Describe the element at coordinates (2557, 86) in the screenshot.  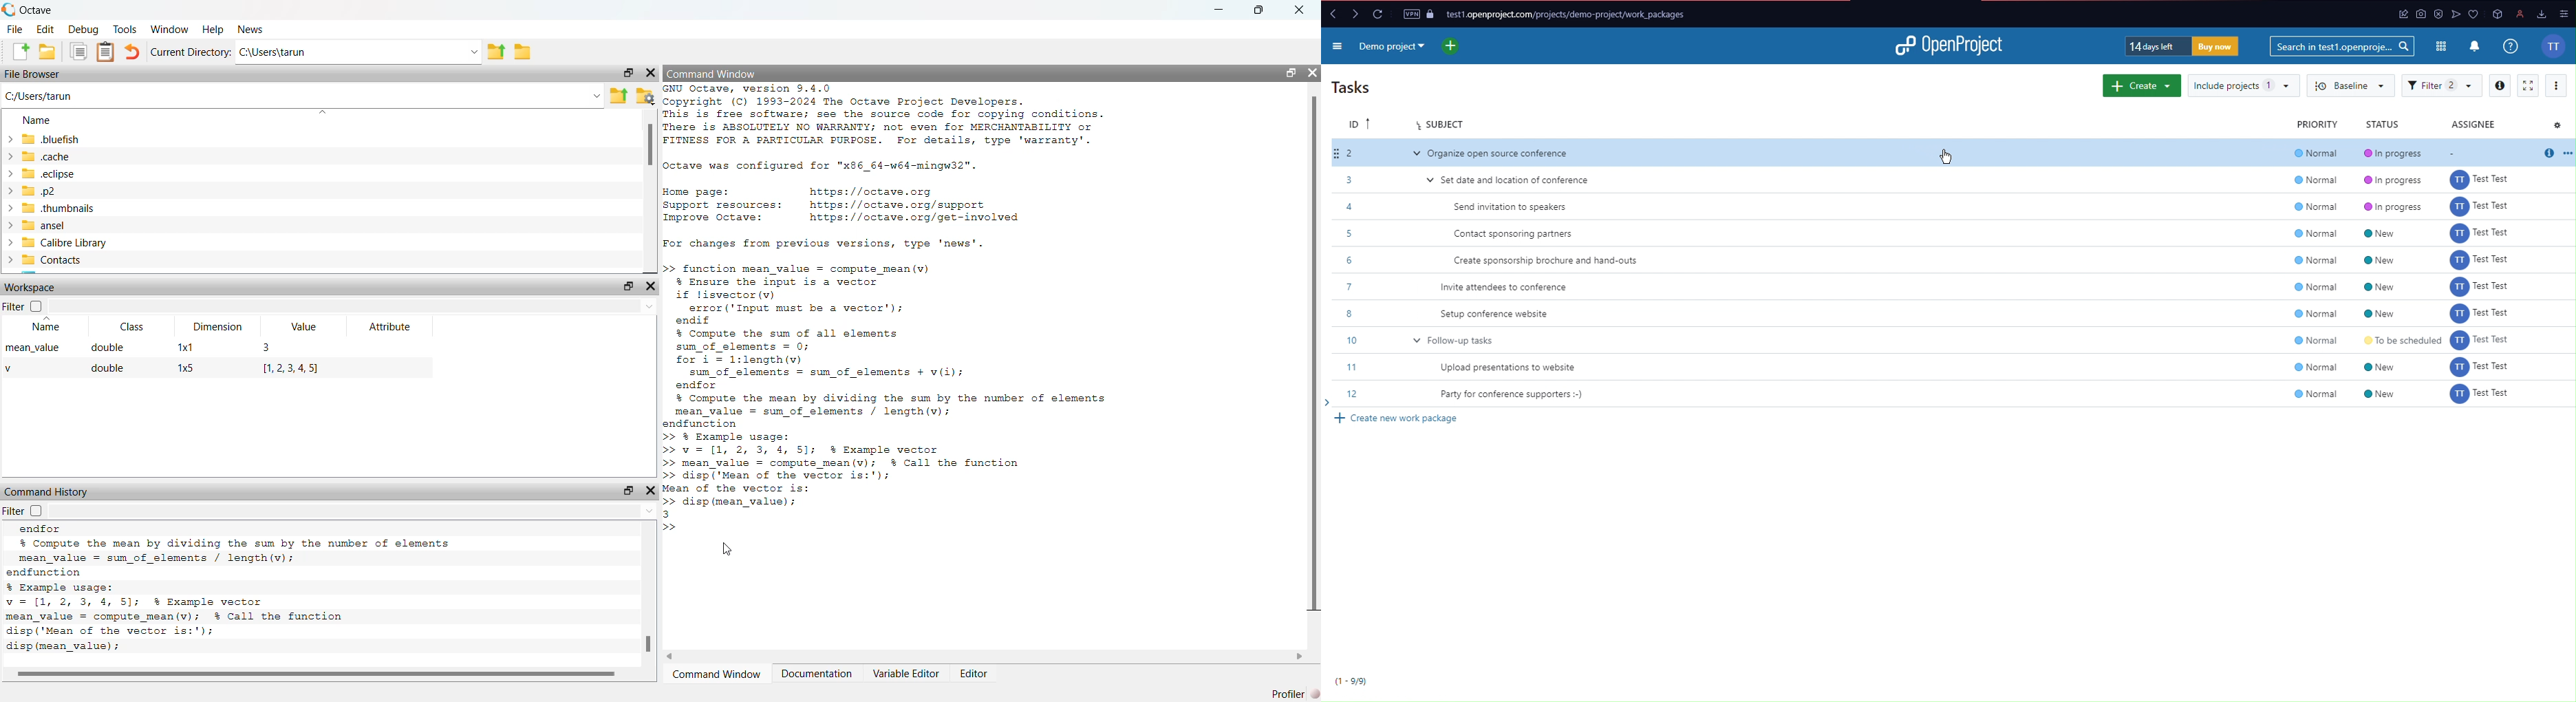
I see `More` at that location.